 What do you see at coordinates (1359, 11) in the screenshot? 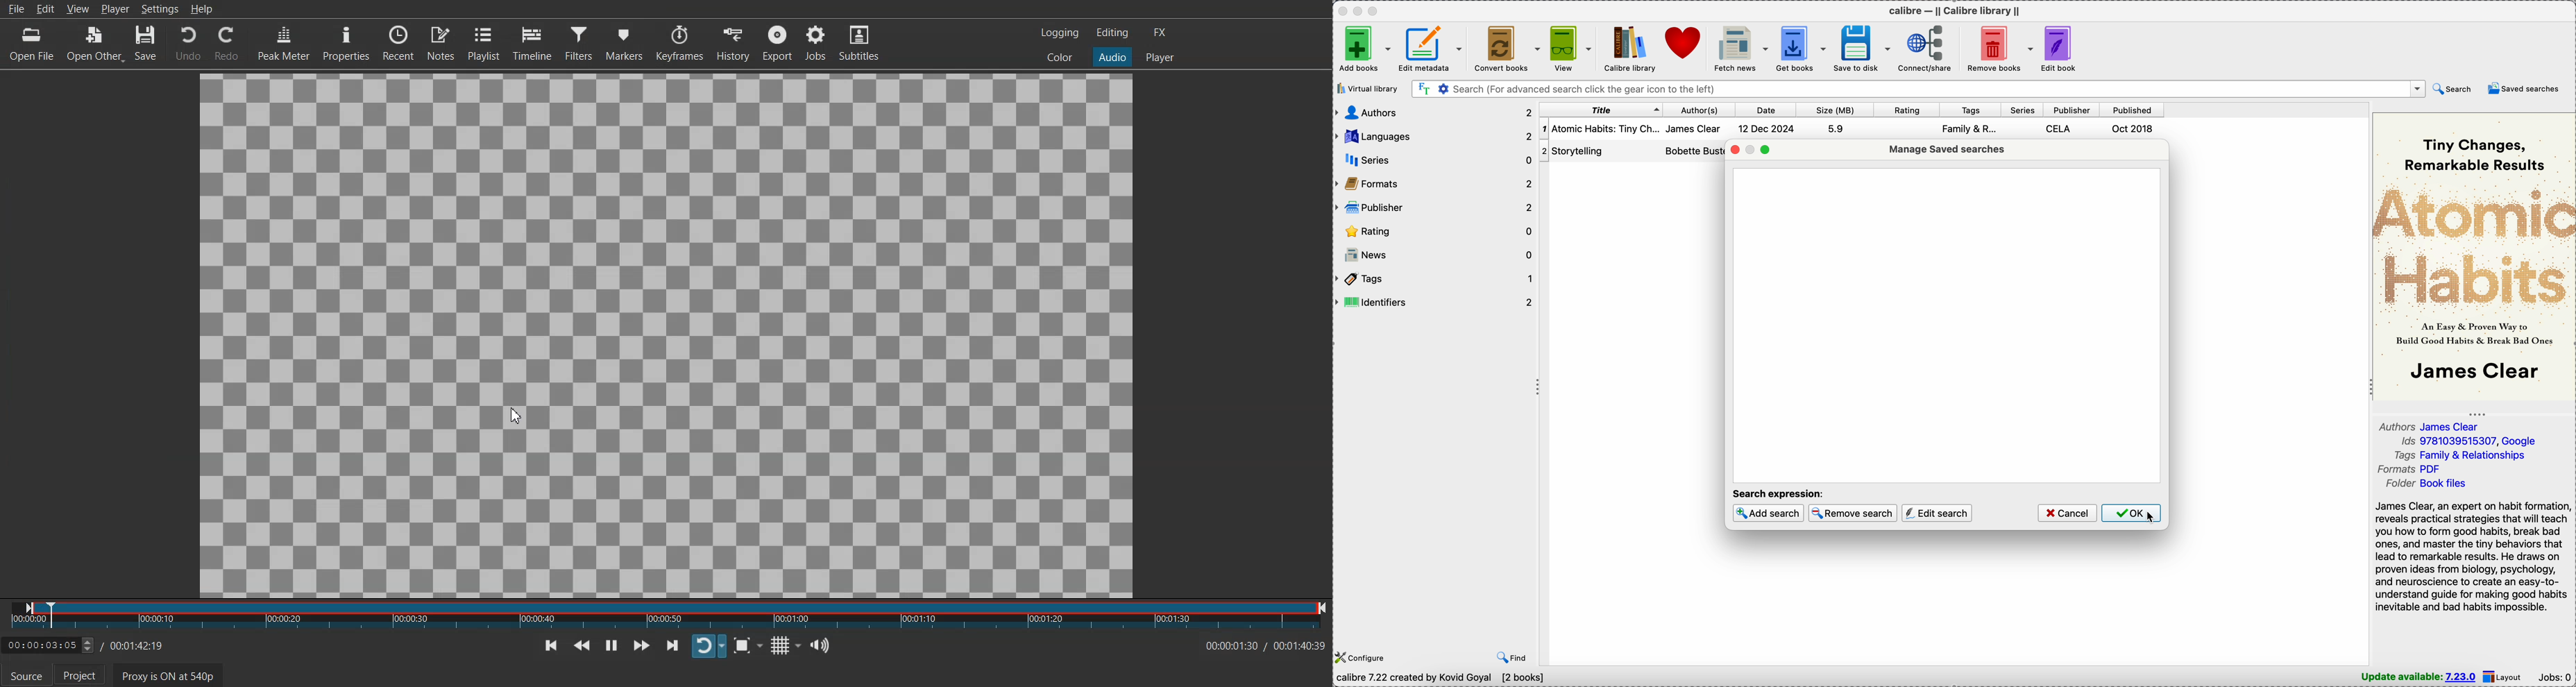
I see `minimize Calibre` at bounding box center [1359, 11].